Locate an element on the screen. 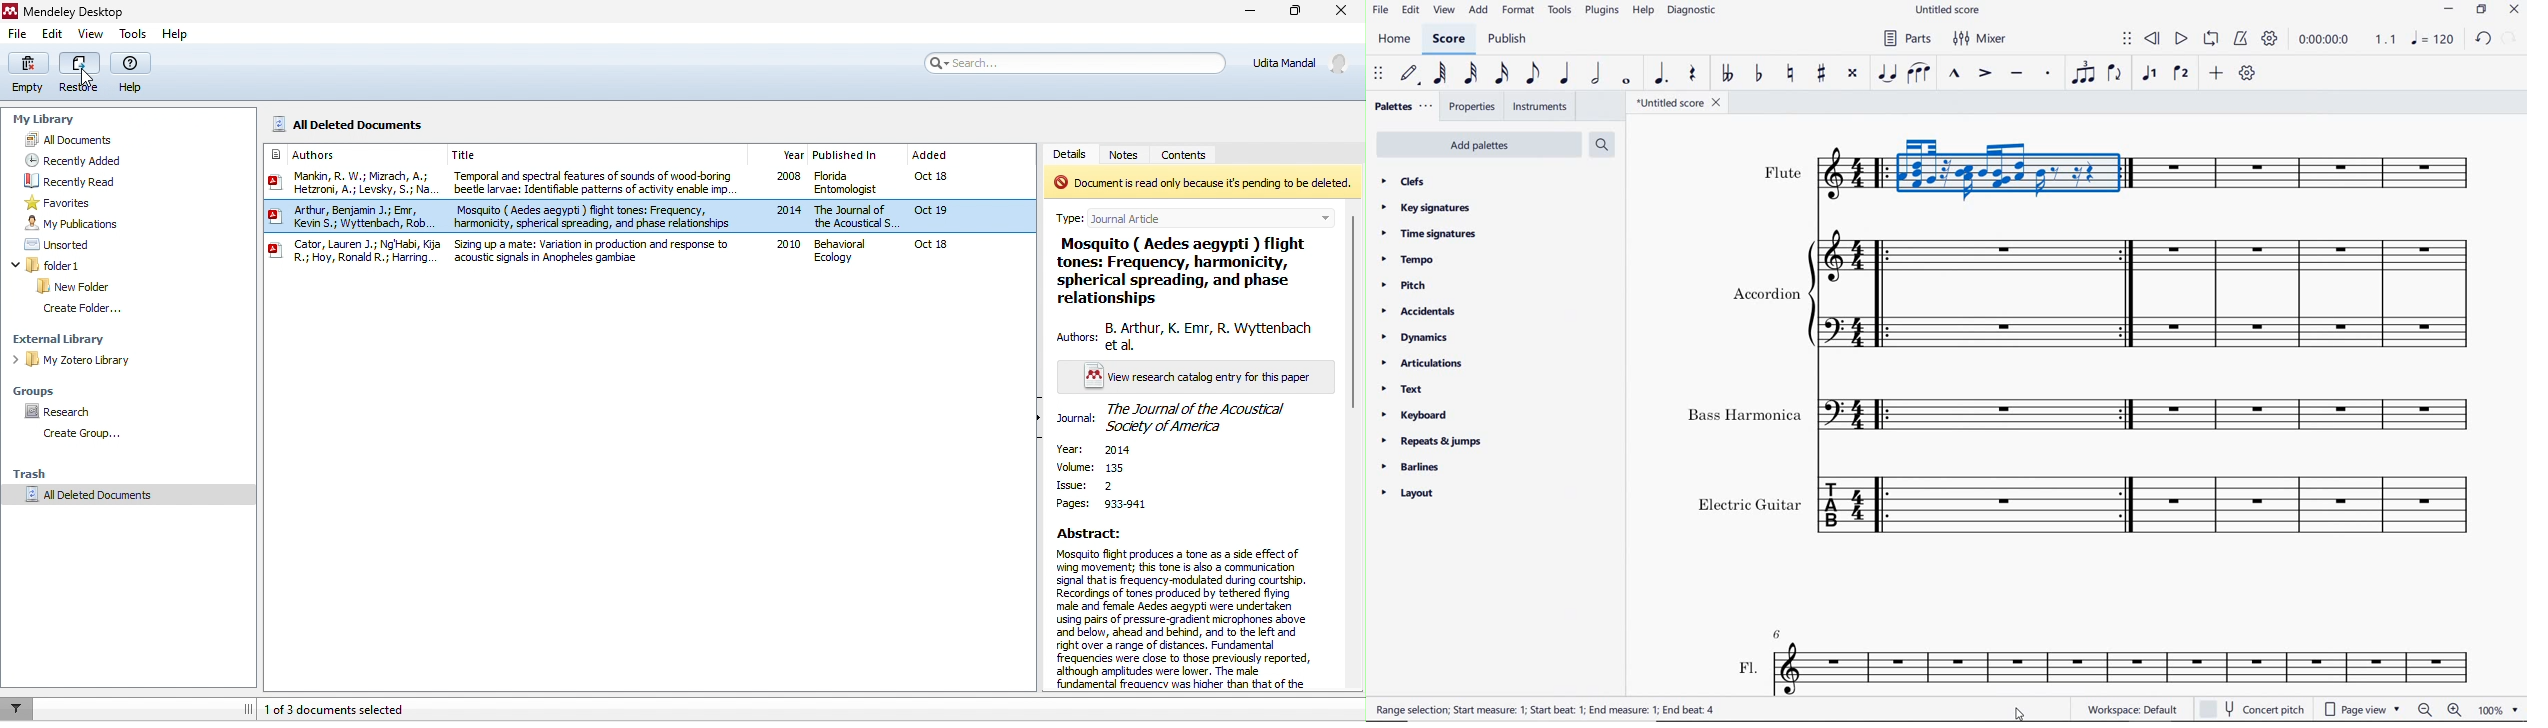  type is located at coordinates (1205, 214).